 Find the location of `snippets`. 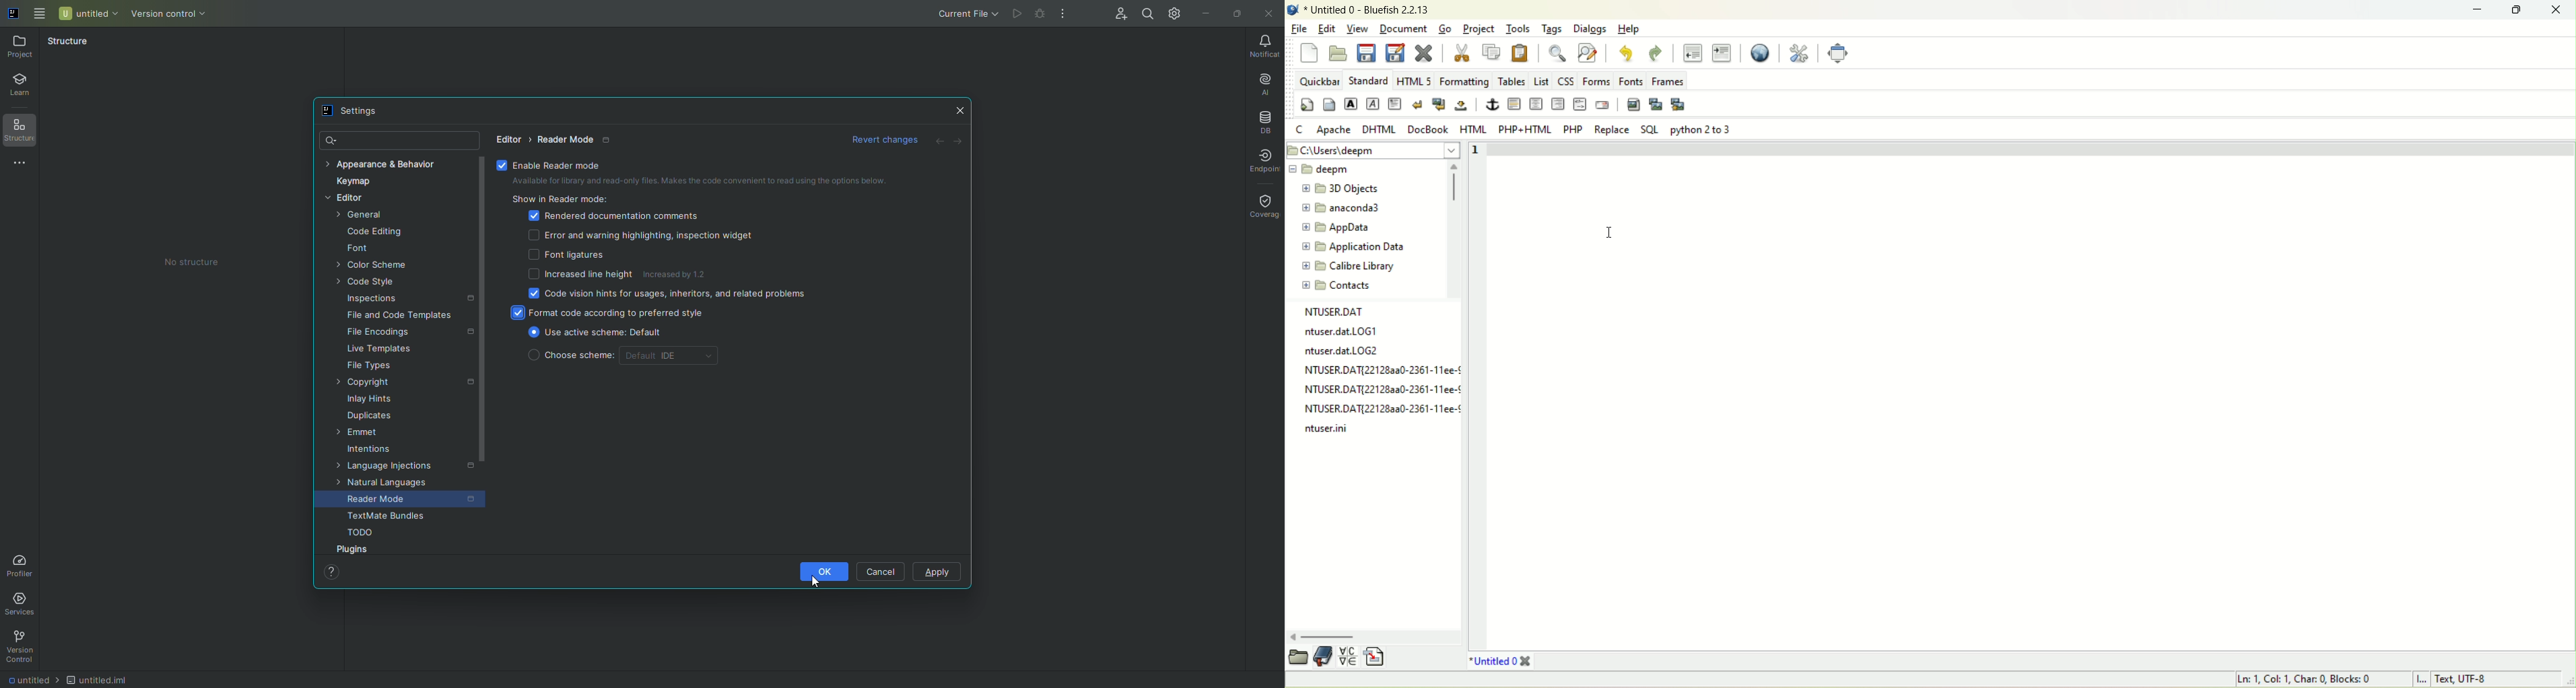

snippets is located at coordinates (1380, 658).